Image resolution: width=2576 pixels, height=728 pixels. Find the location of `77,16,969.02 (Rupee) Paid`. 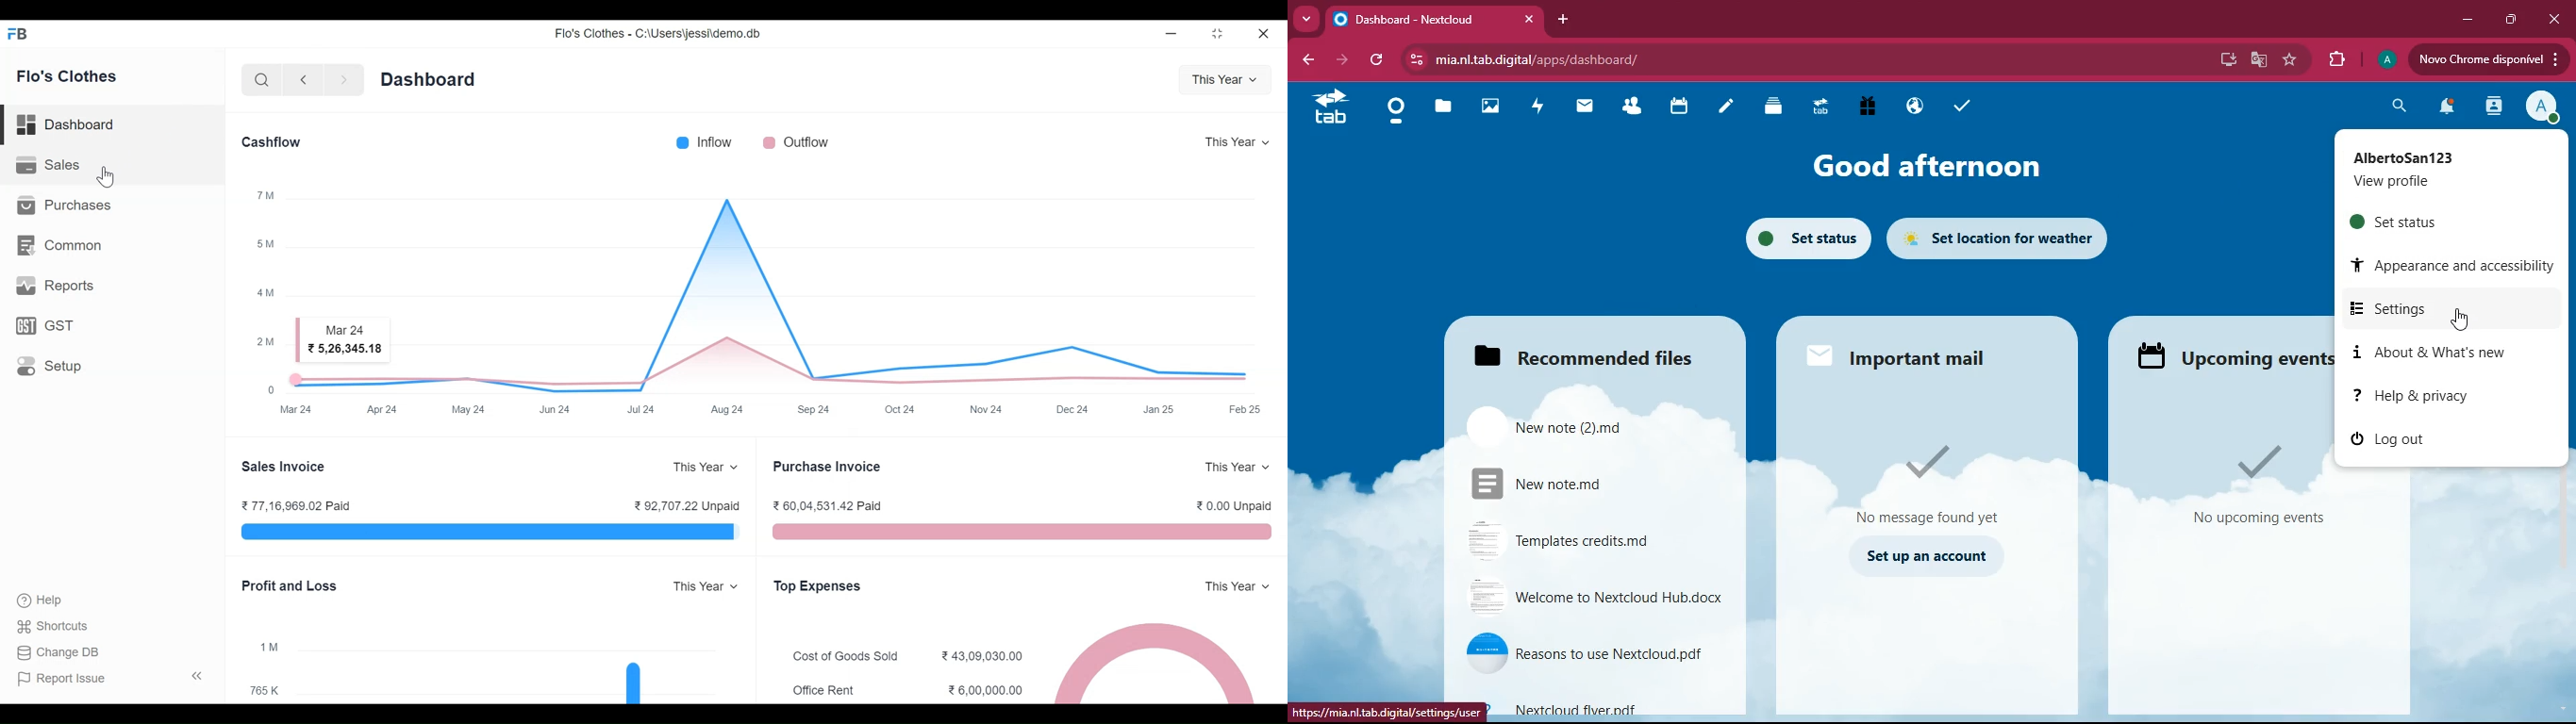

77,16,969.02 (Rupee) Paid is located at coordinates (296, 505).